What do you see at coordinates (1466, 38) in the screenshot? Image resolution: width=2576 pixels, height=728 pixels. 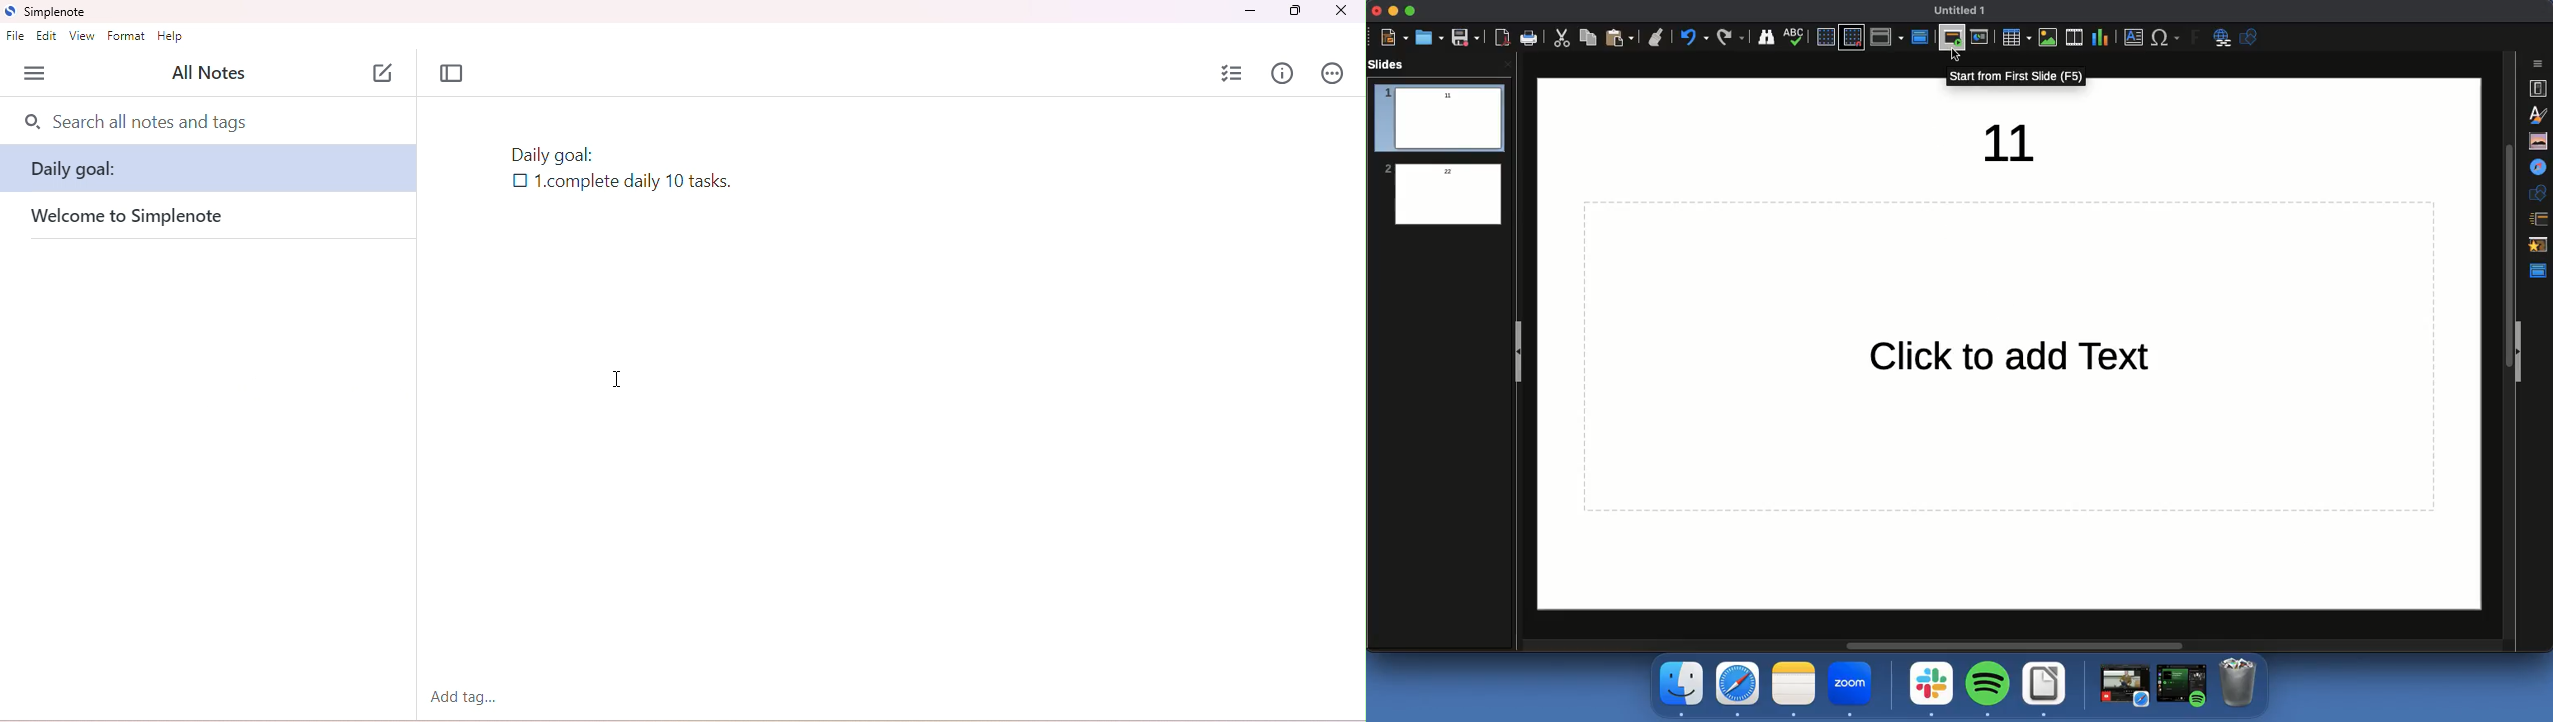 I see `Save` at bounding box center [1466, 38].